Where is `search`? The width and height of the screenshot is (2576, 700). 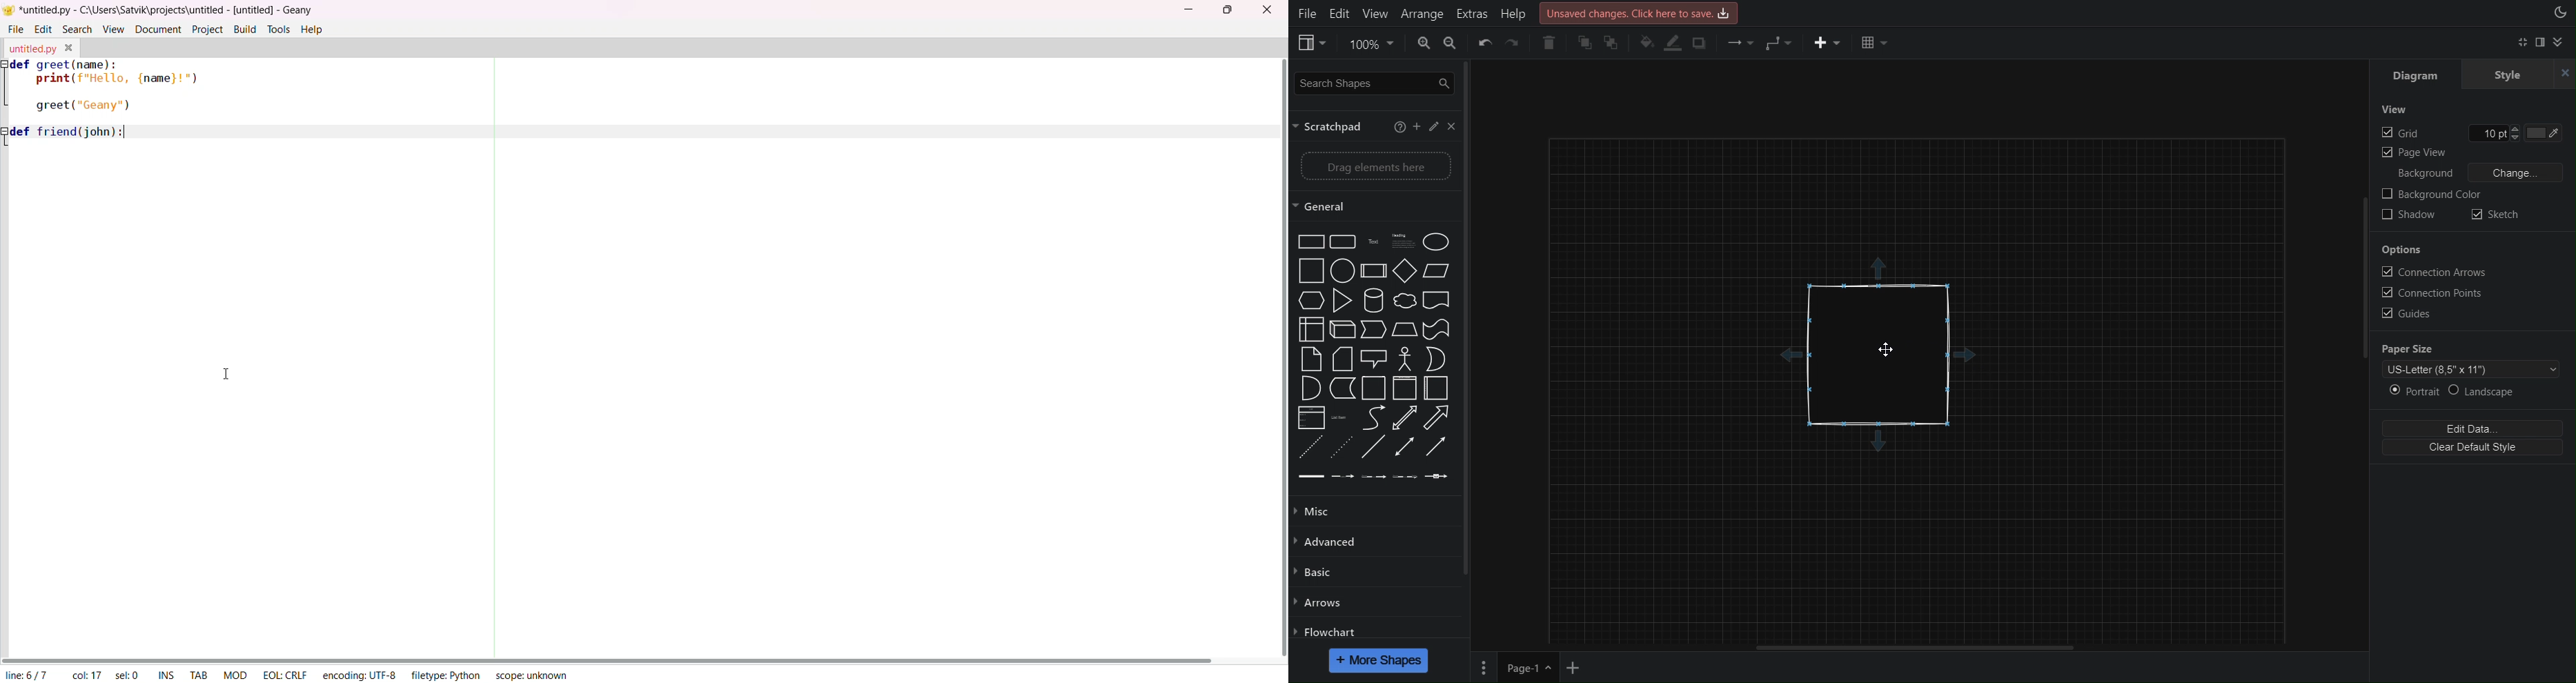 search is located at coordinates (78, 28).